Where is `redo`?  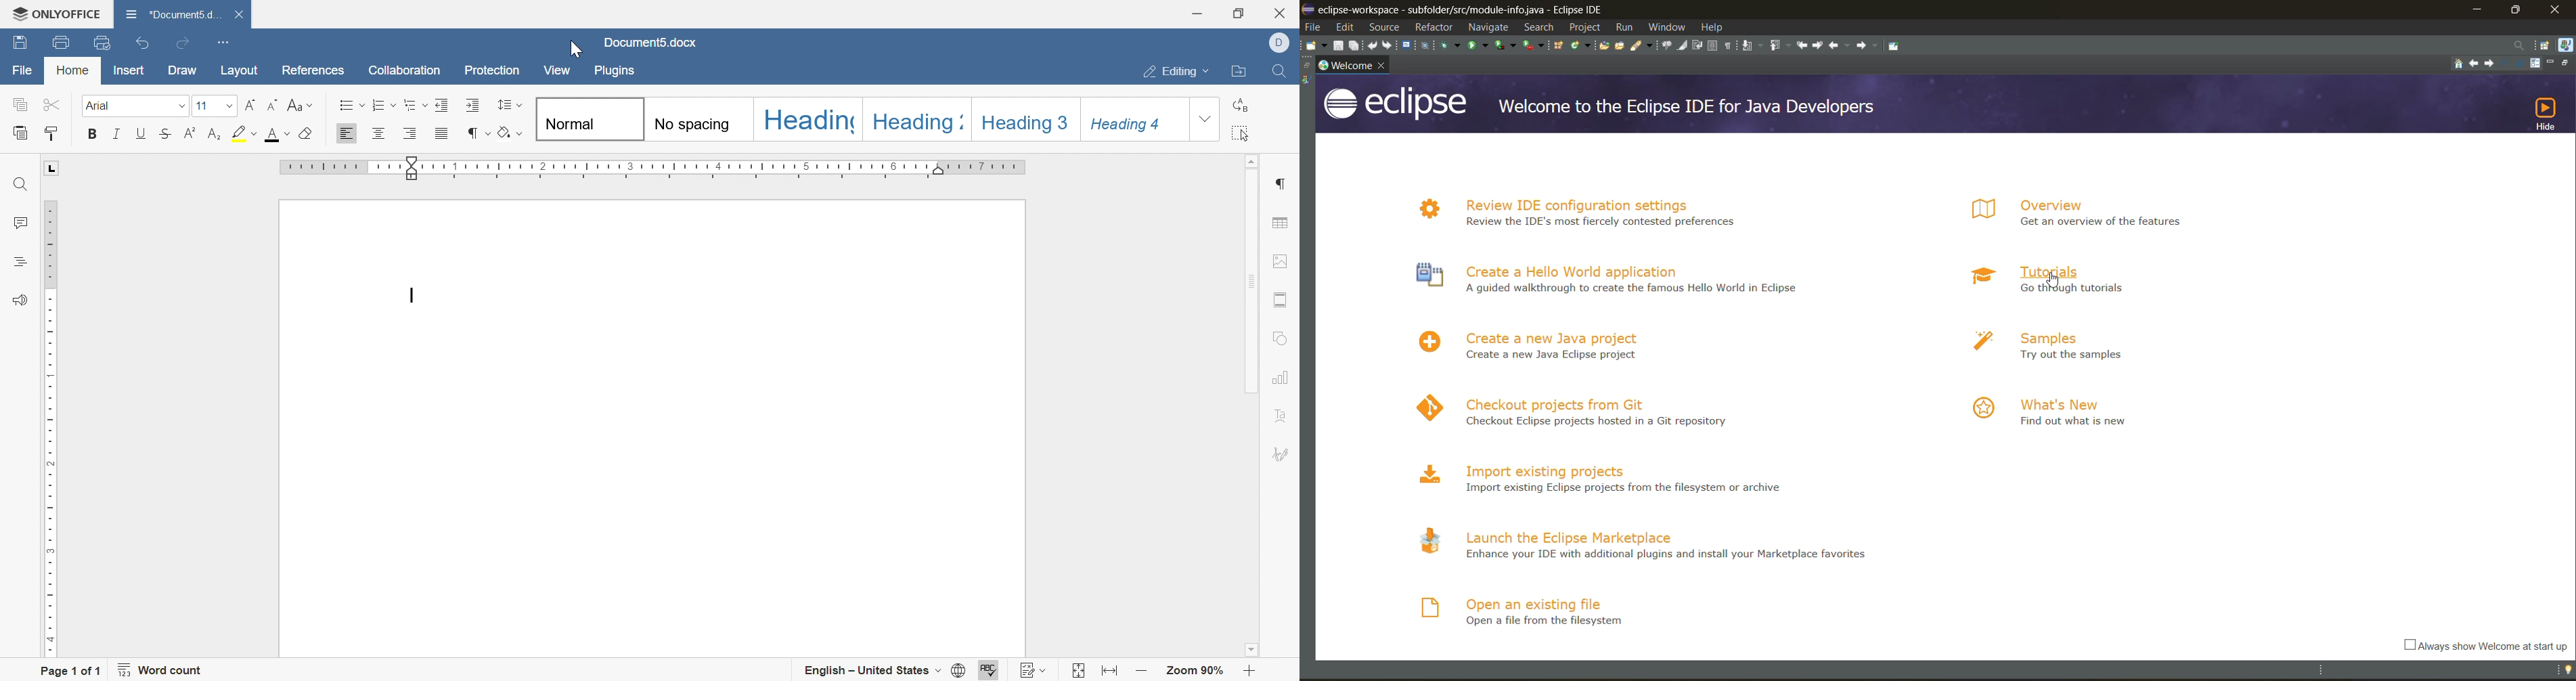
redo is located at coordinates (181, 45).